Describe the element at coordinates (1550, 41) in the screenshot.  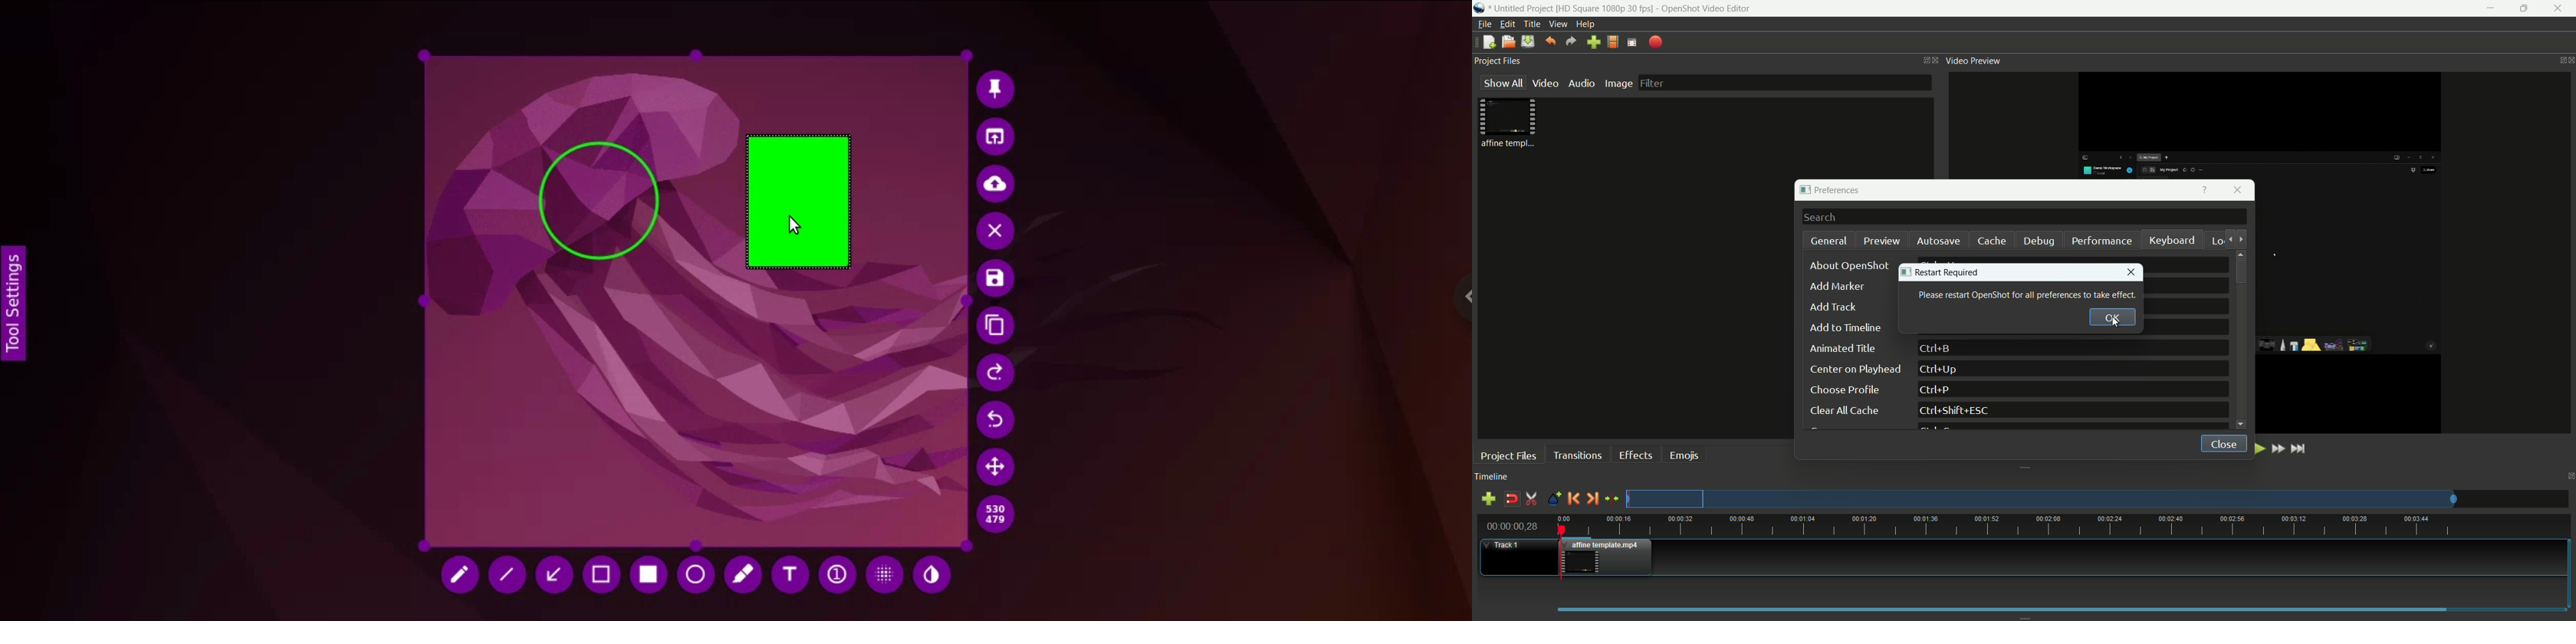
I see `undo` at that location.